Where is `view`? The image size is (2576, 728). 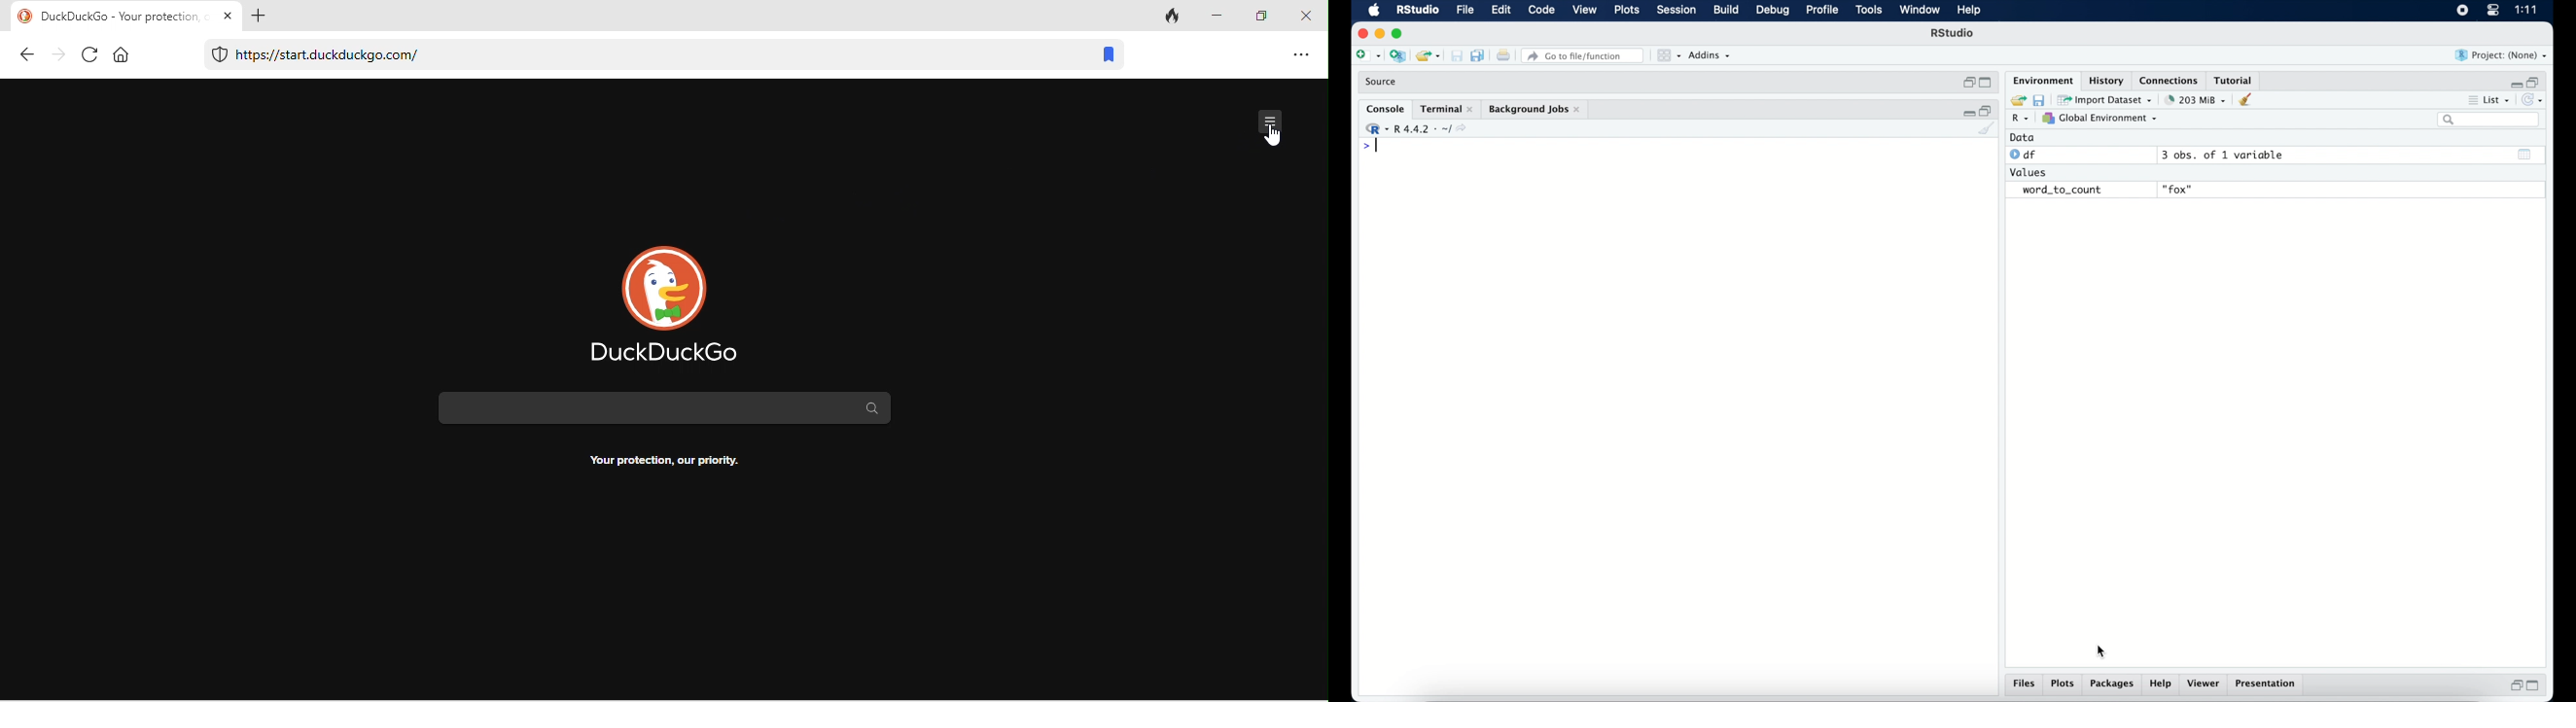 view is located at coordinates (1584, 10).